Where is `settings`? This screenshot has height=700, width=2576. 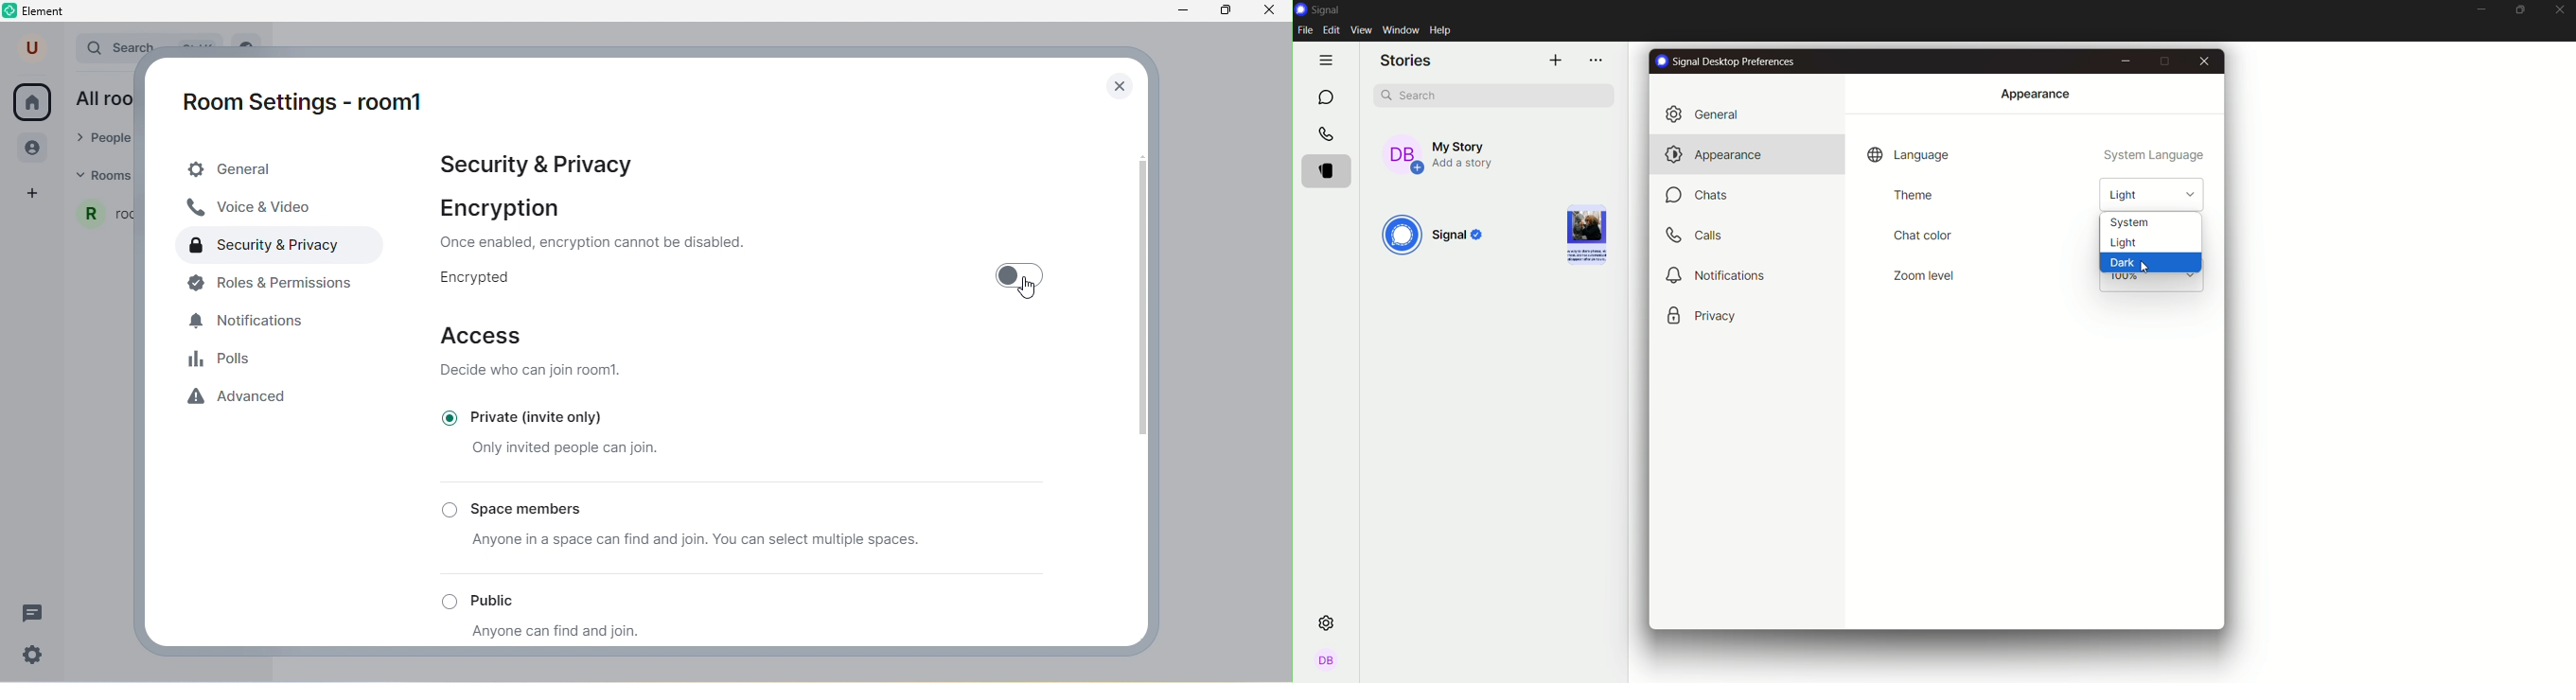
settings is located at coordinates (1329, 622).